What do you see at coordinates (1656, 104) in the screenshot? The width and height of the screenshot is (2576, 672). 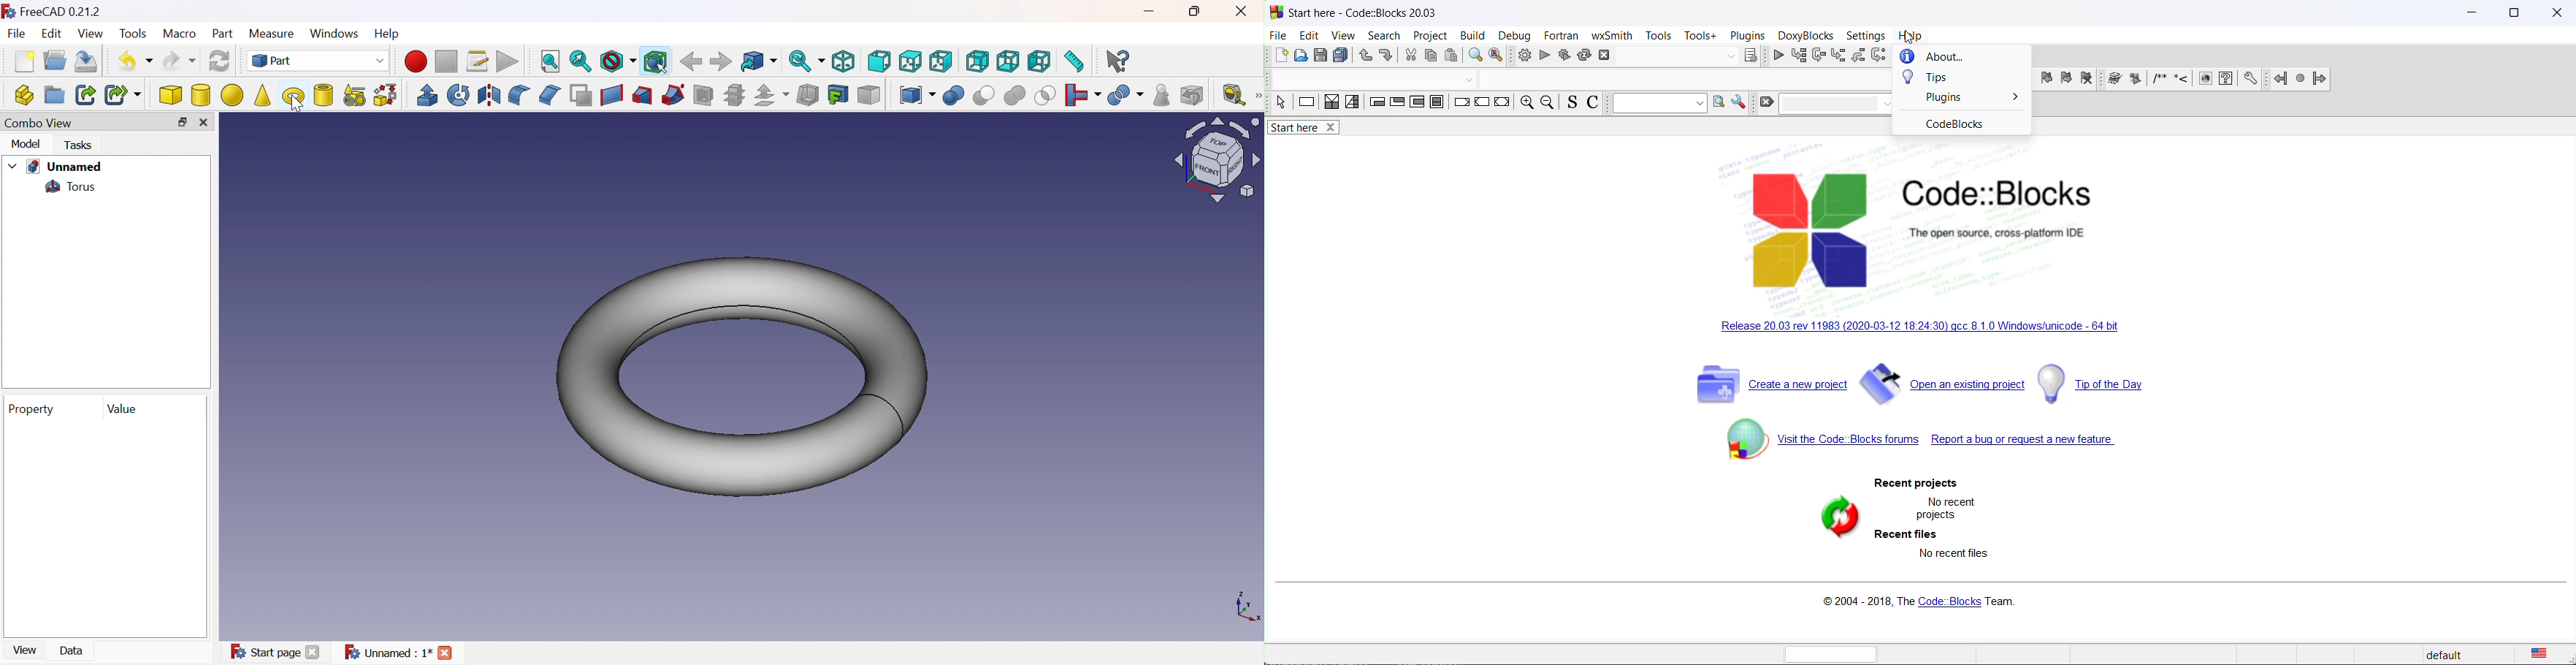 I see `dropdown` at bounding box center [1656, 104].